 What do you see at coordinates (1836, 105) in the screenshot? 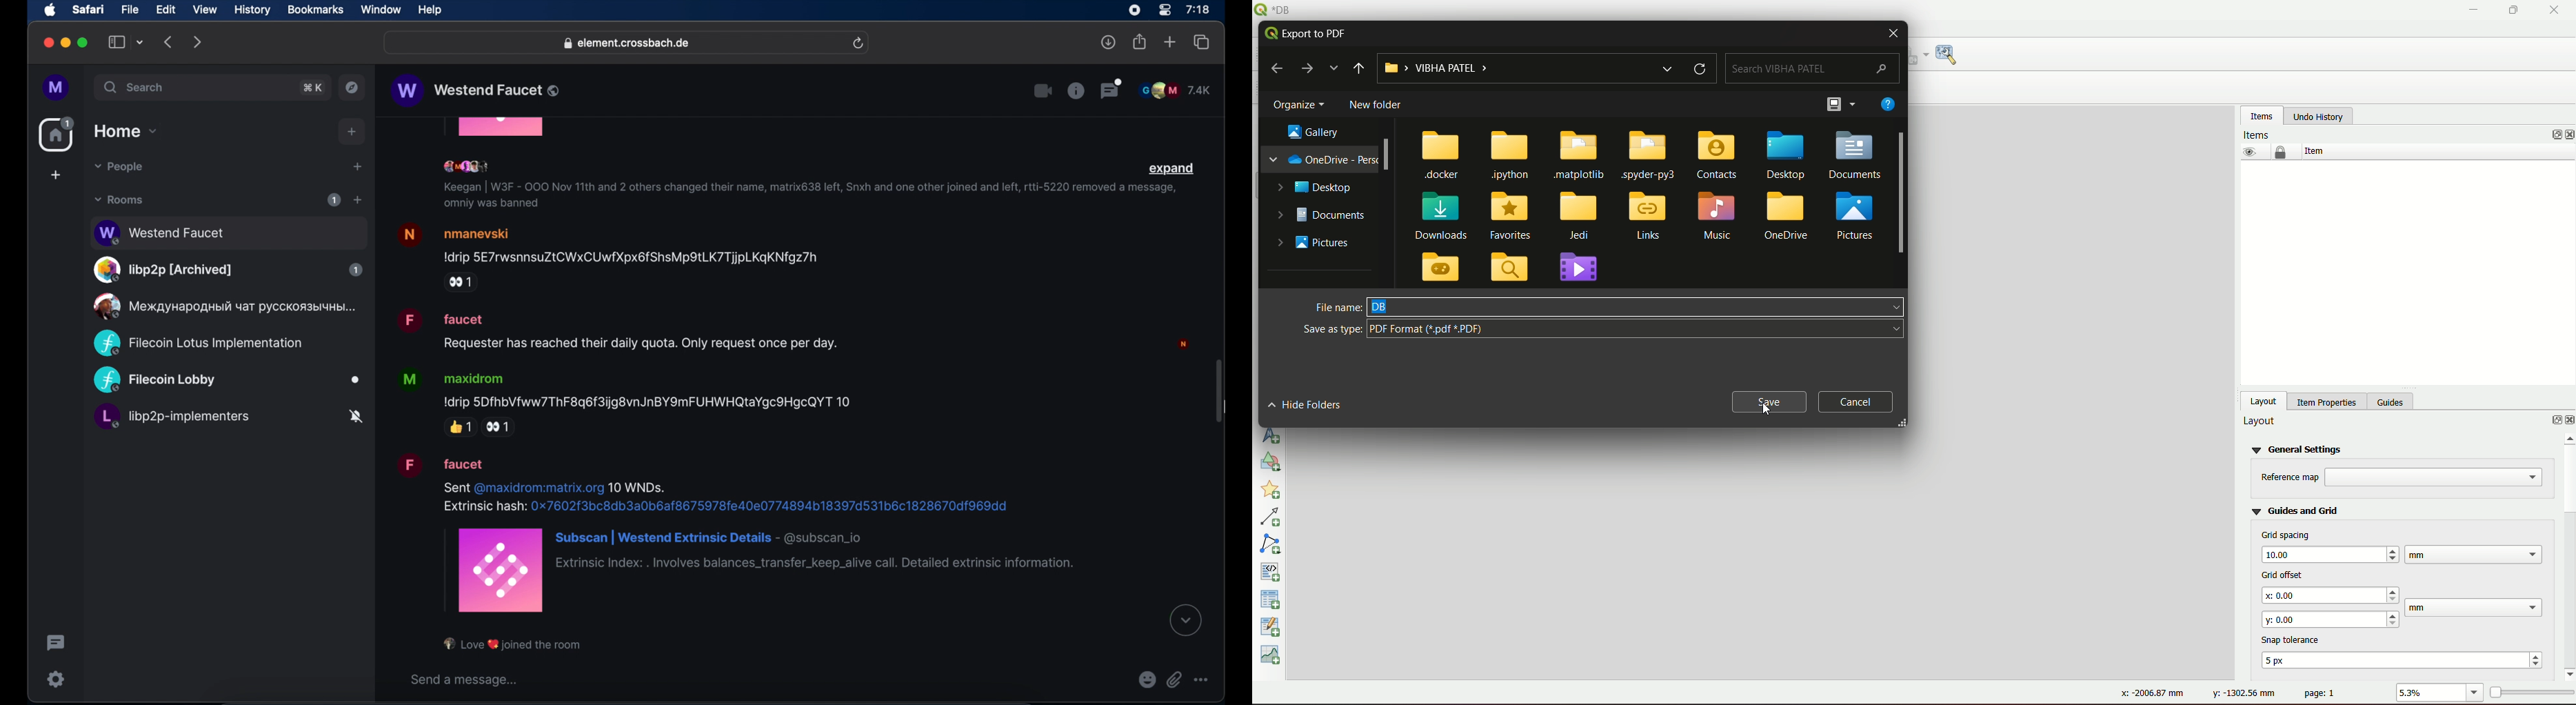
I see `open file` at bounding box center [1836, 105].